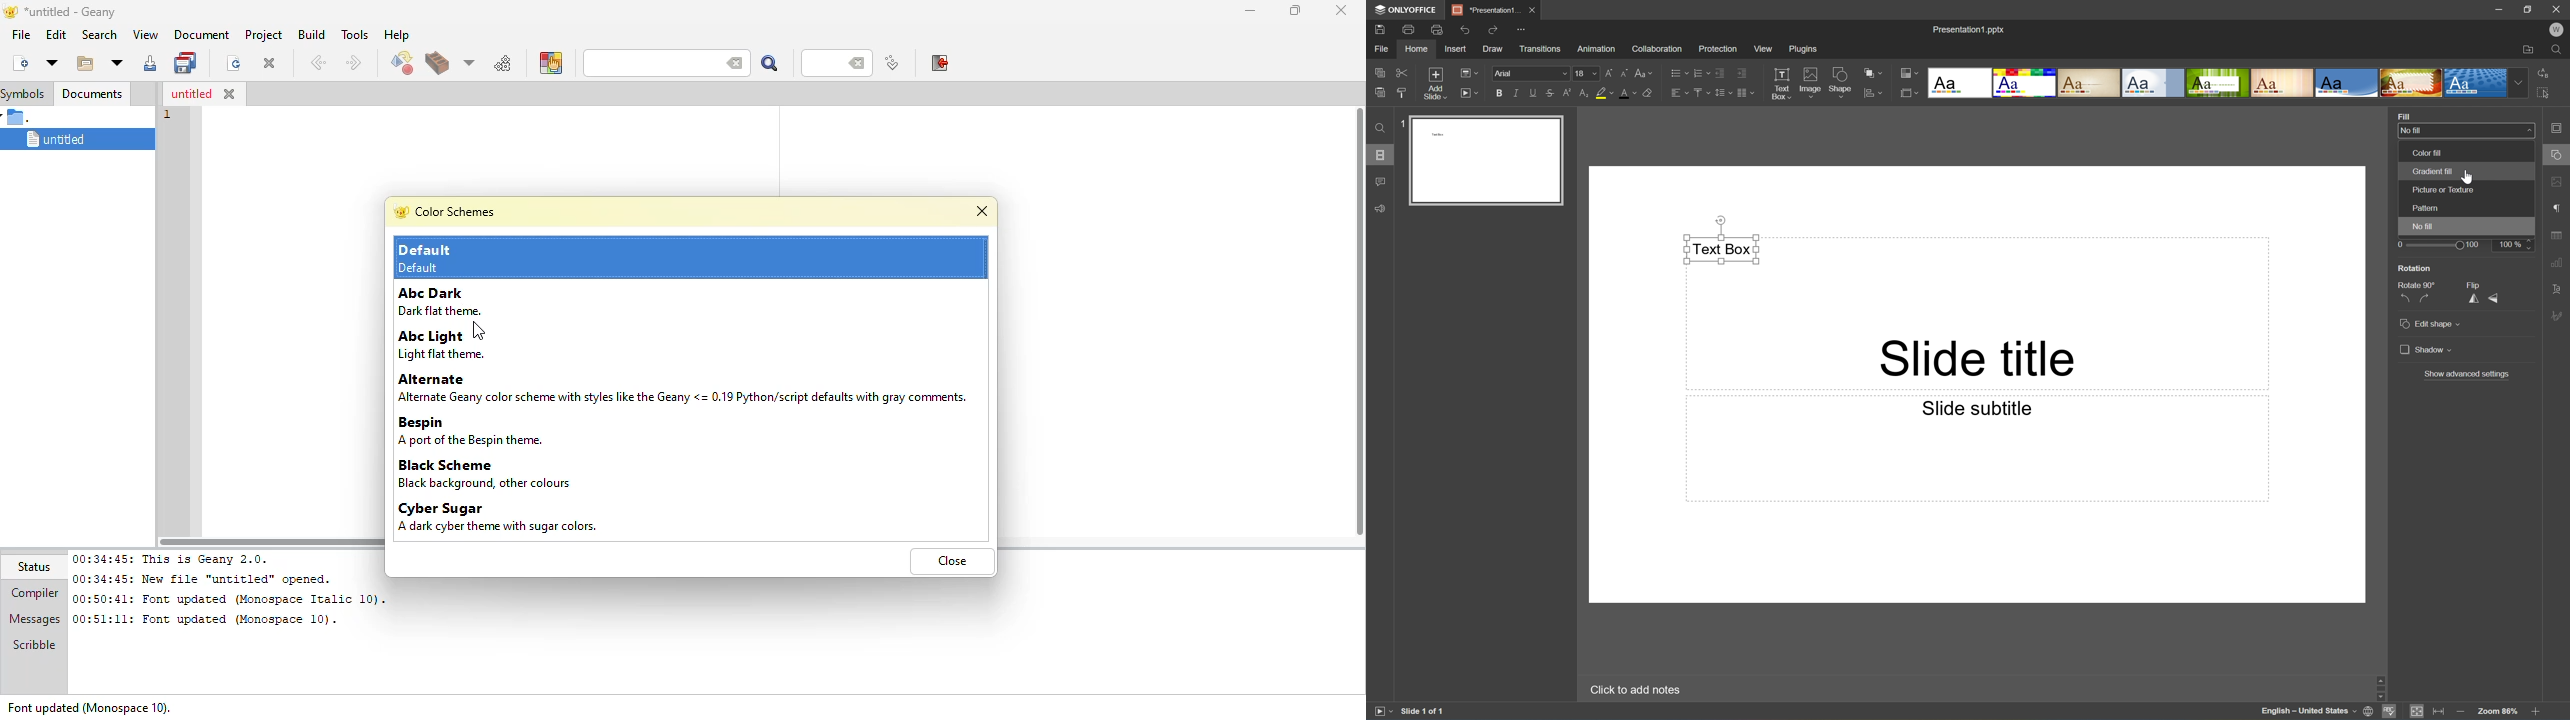  I want to click on exit, so click(938, 63).